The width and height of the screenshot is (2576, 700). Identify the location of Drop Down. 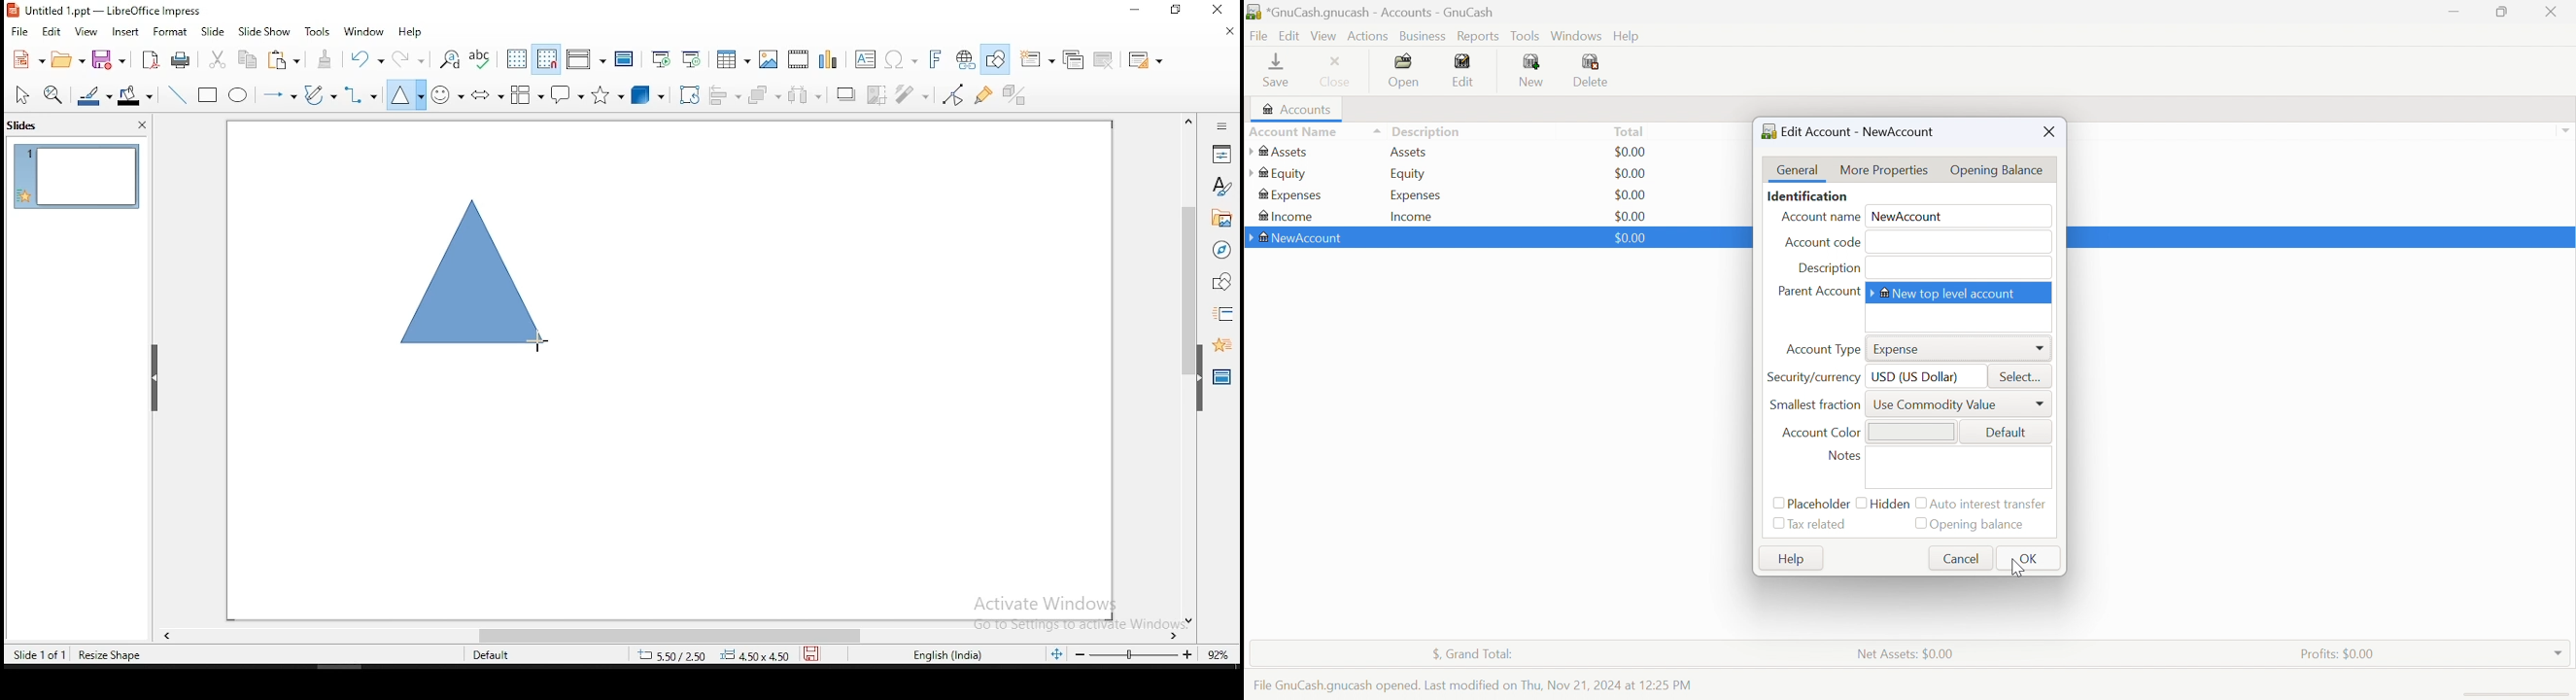
(2559, 649).